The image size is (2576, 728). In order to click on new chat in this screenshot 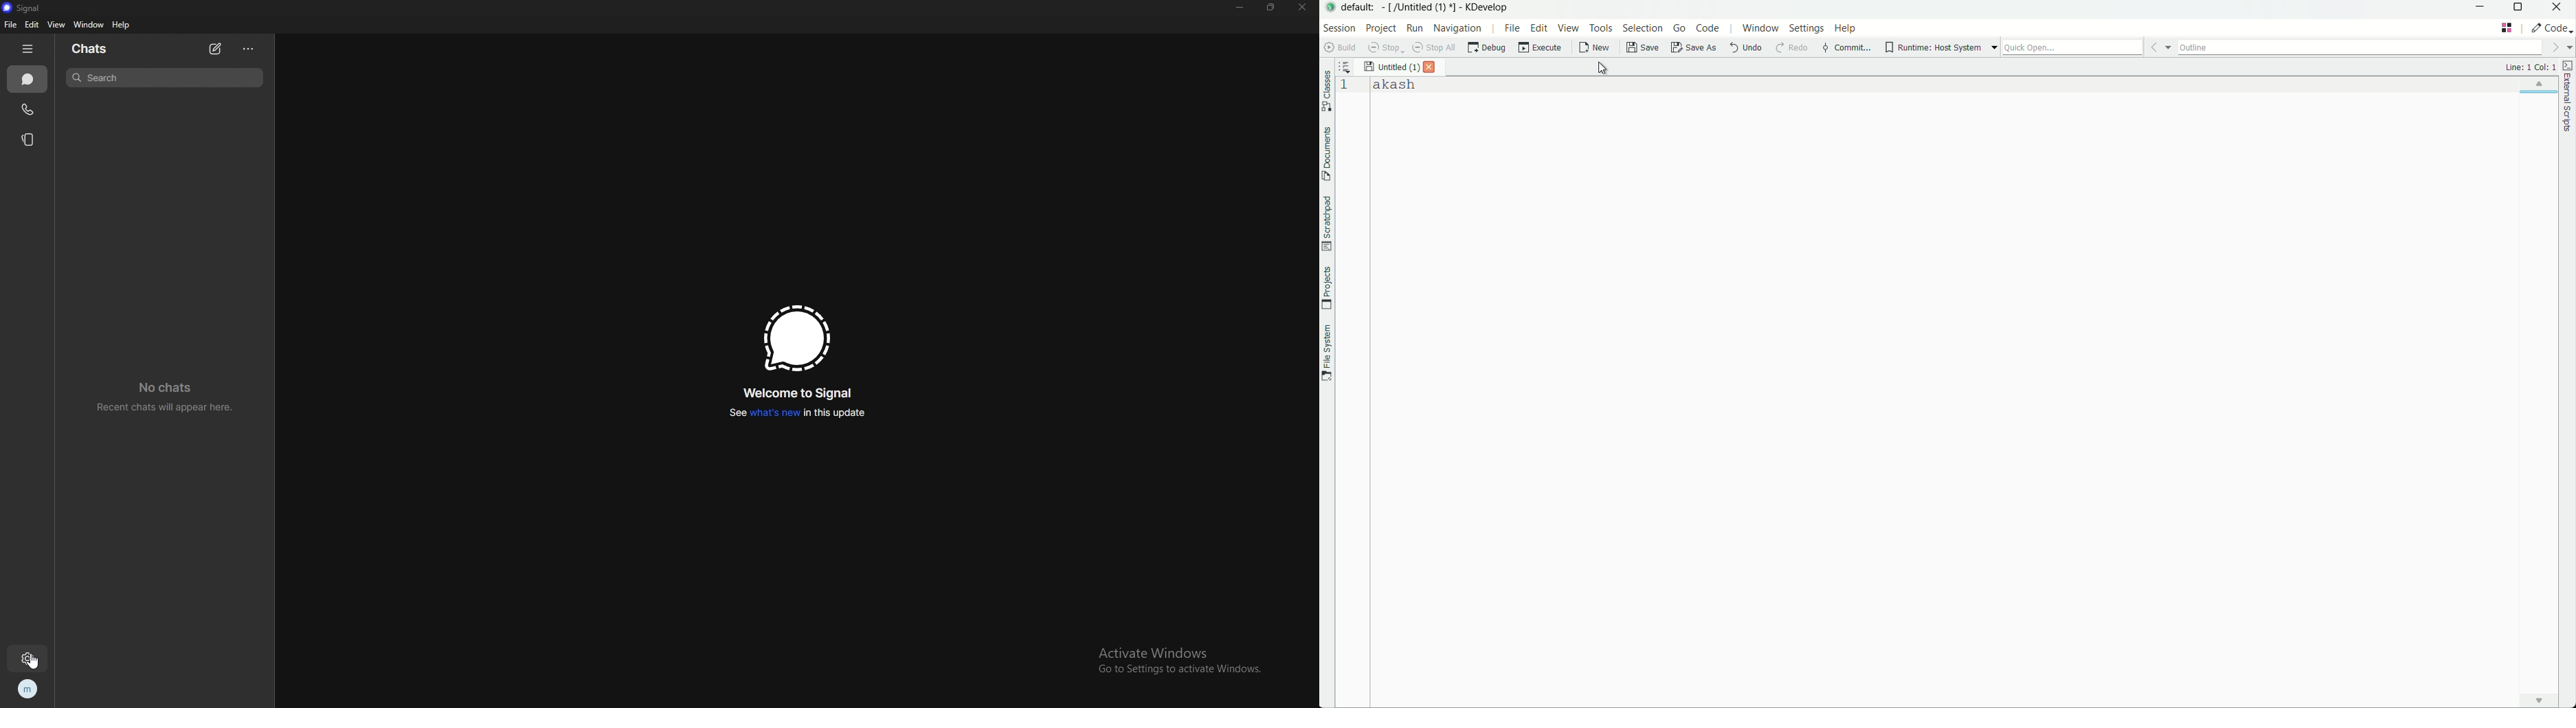, I will do `click(215, 49)`.